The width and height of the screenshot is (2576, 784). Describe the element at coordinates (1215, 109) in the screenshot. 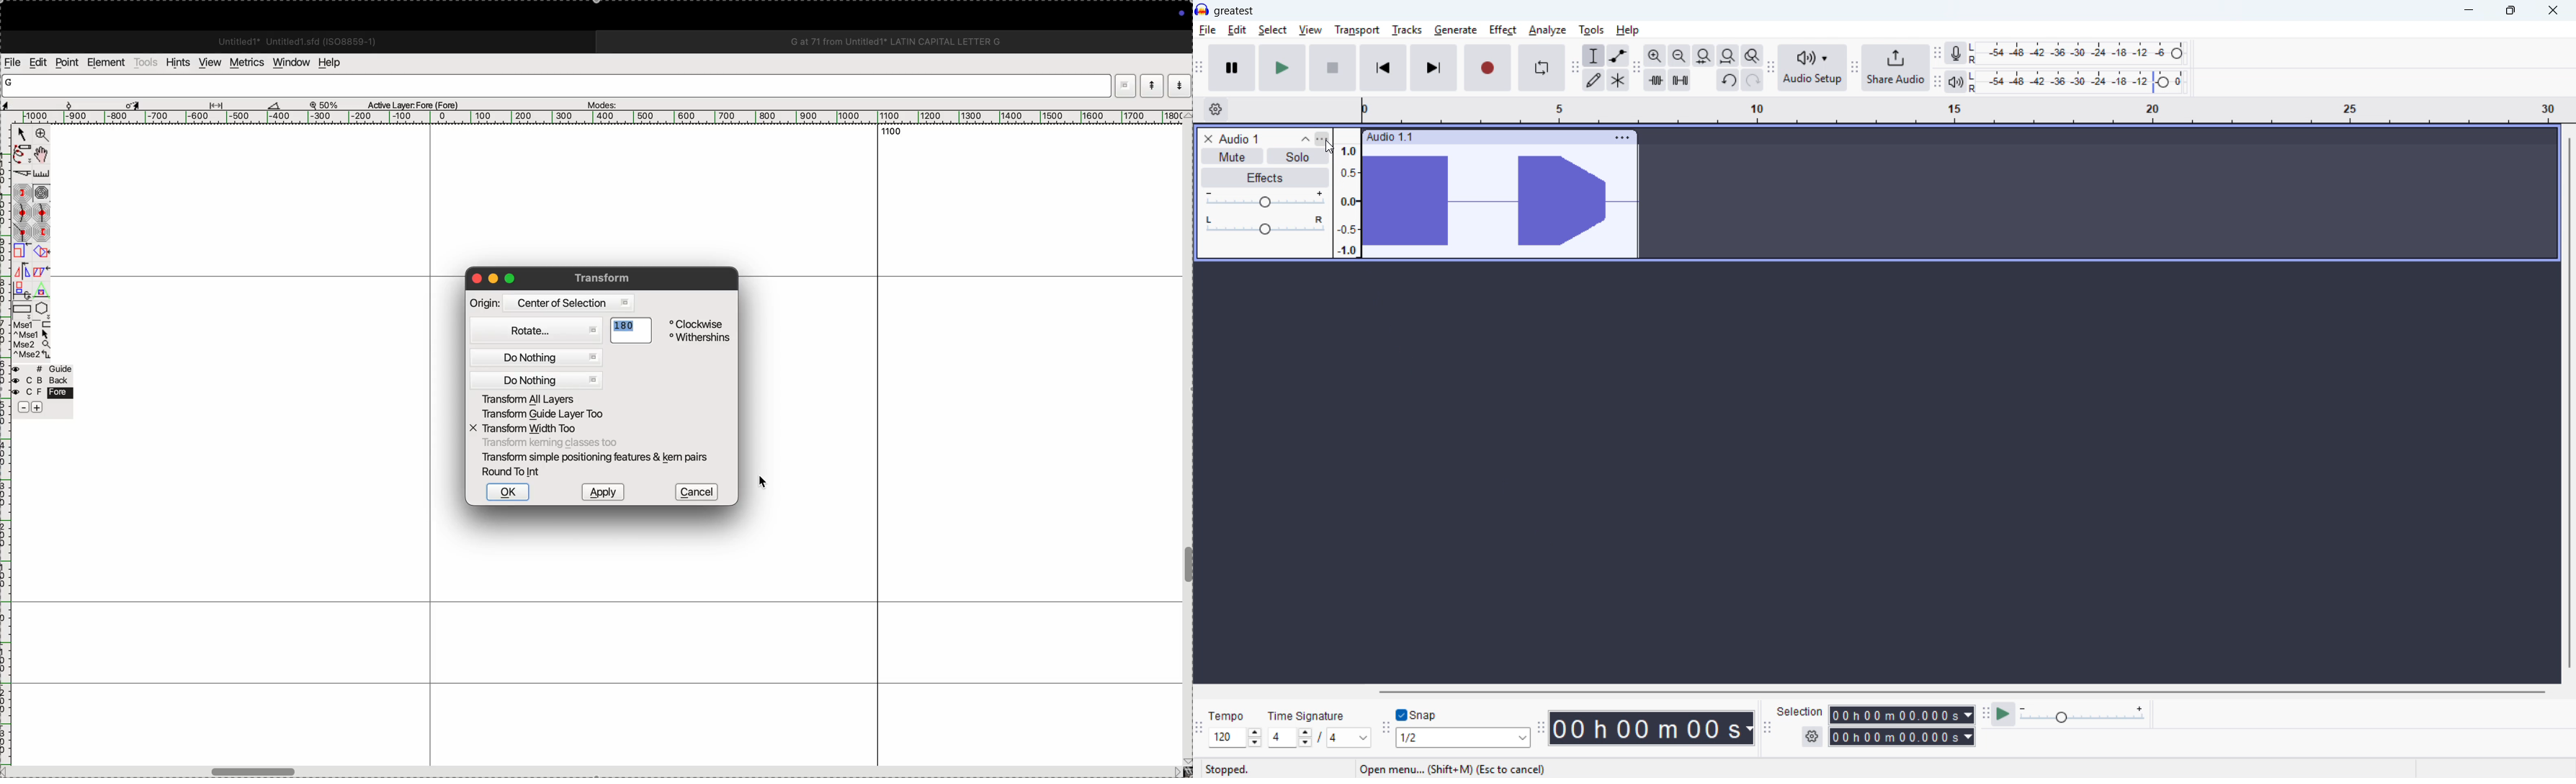

I see `timeline settings` at that location.